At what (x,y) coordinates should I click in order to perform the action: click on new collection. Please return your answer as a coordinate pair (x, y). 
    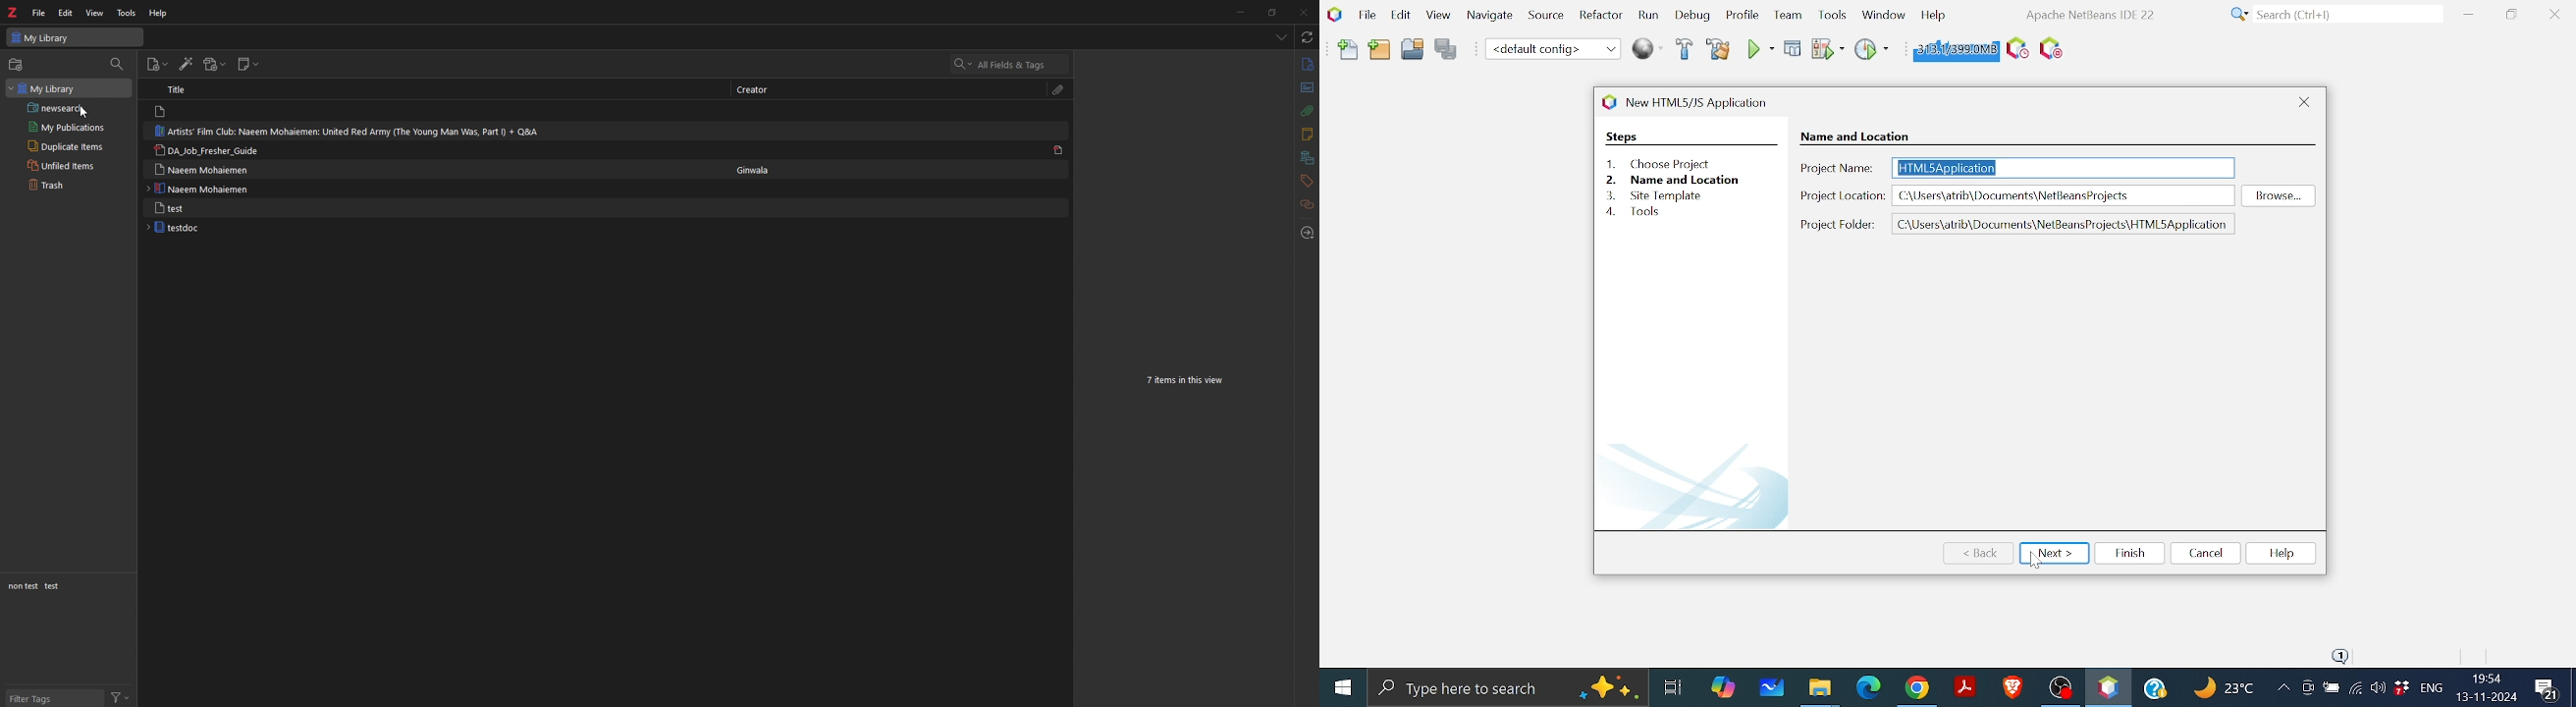
    Looking at the image, I should click on (17, 65).